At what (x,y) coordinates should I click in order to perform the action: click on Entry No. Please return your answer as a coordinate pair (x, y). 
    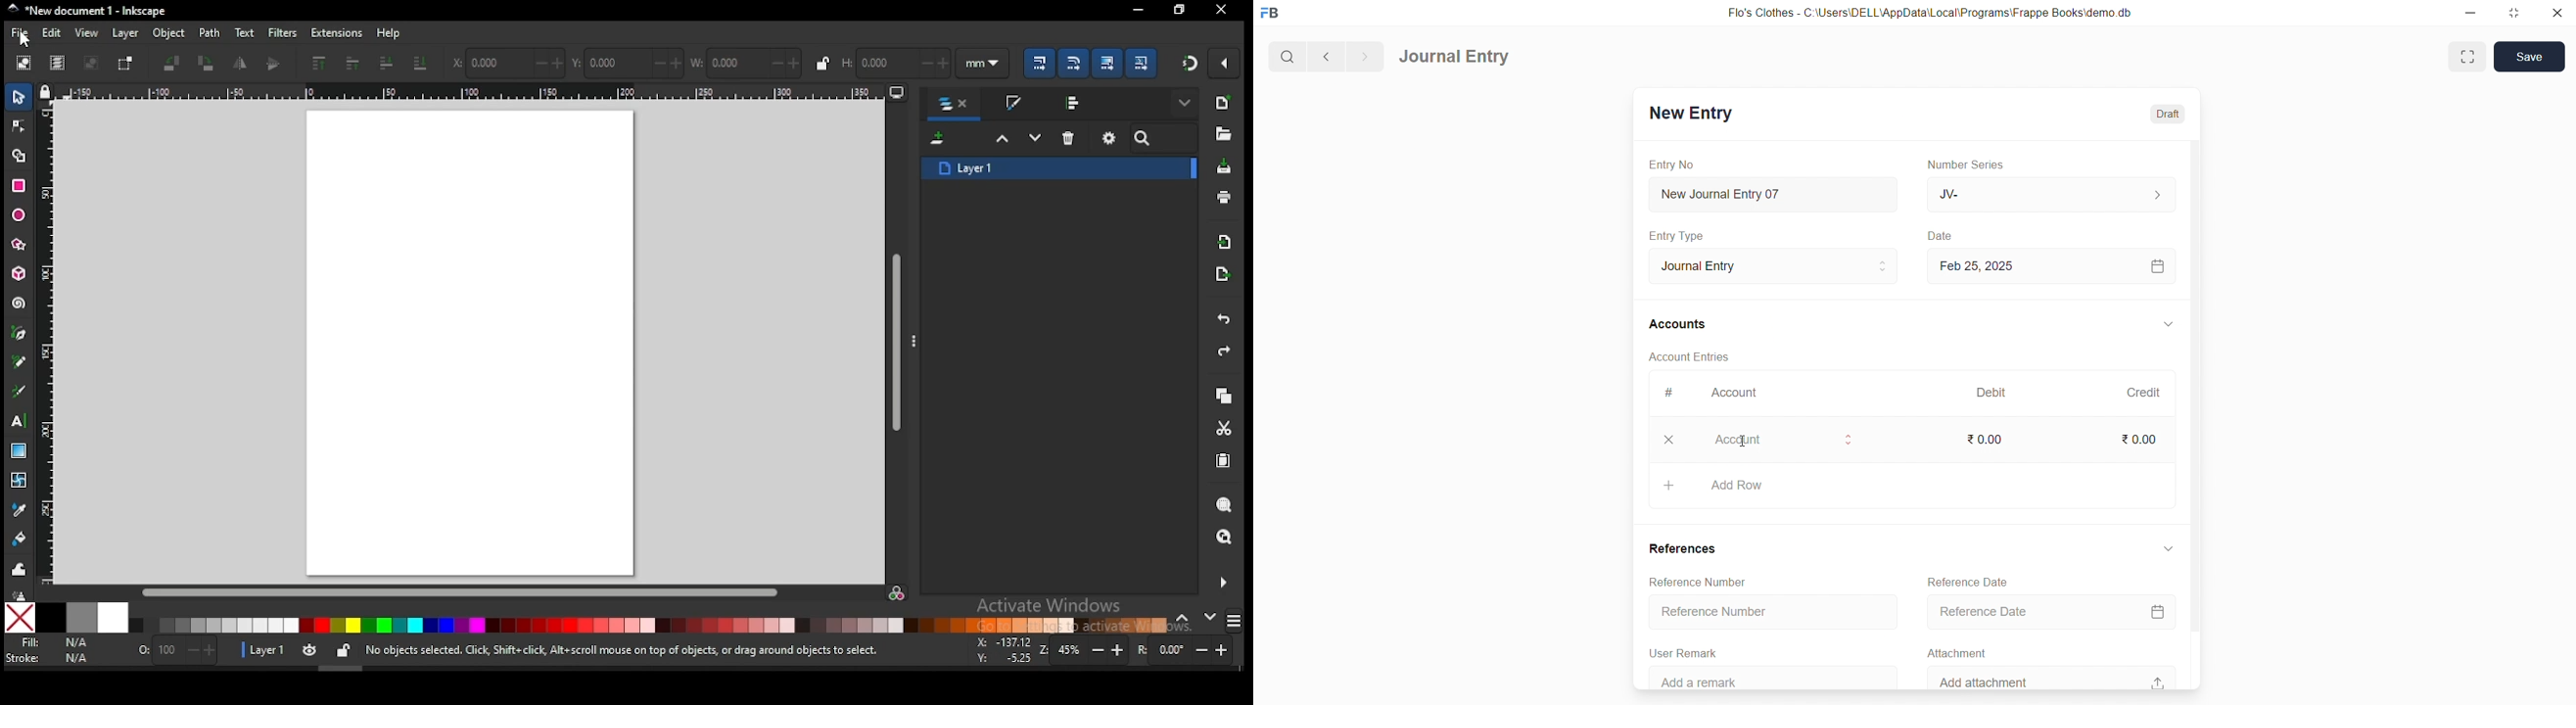
    Looking at the image, I should click on (1672, 164).